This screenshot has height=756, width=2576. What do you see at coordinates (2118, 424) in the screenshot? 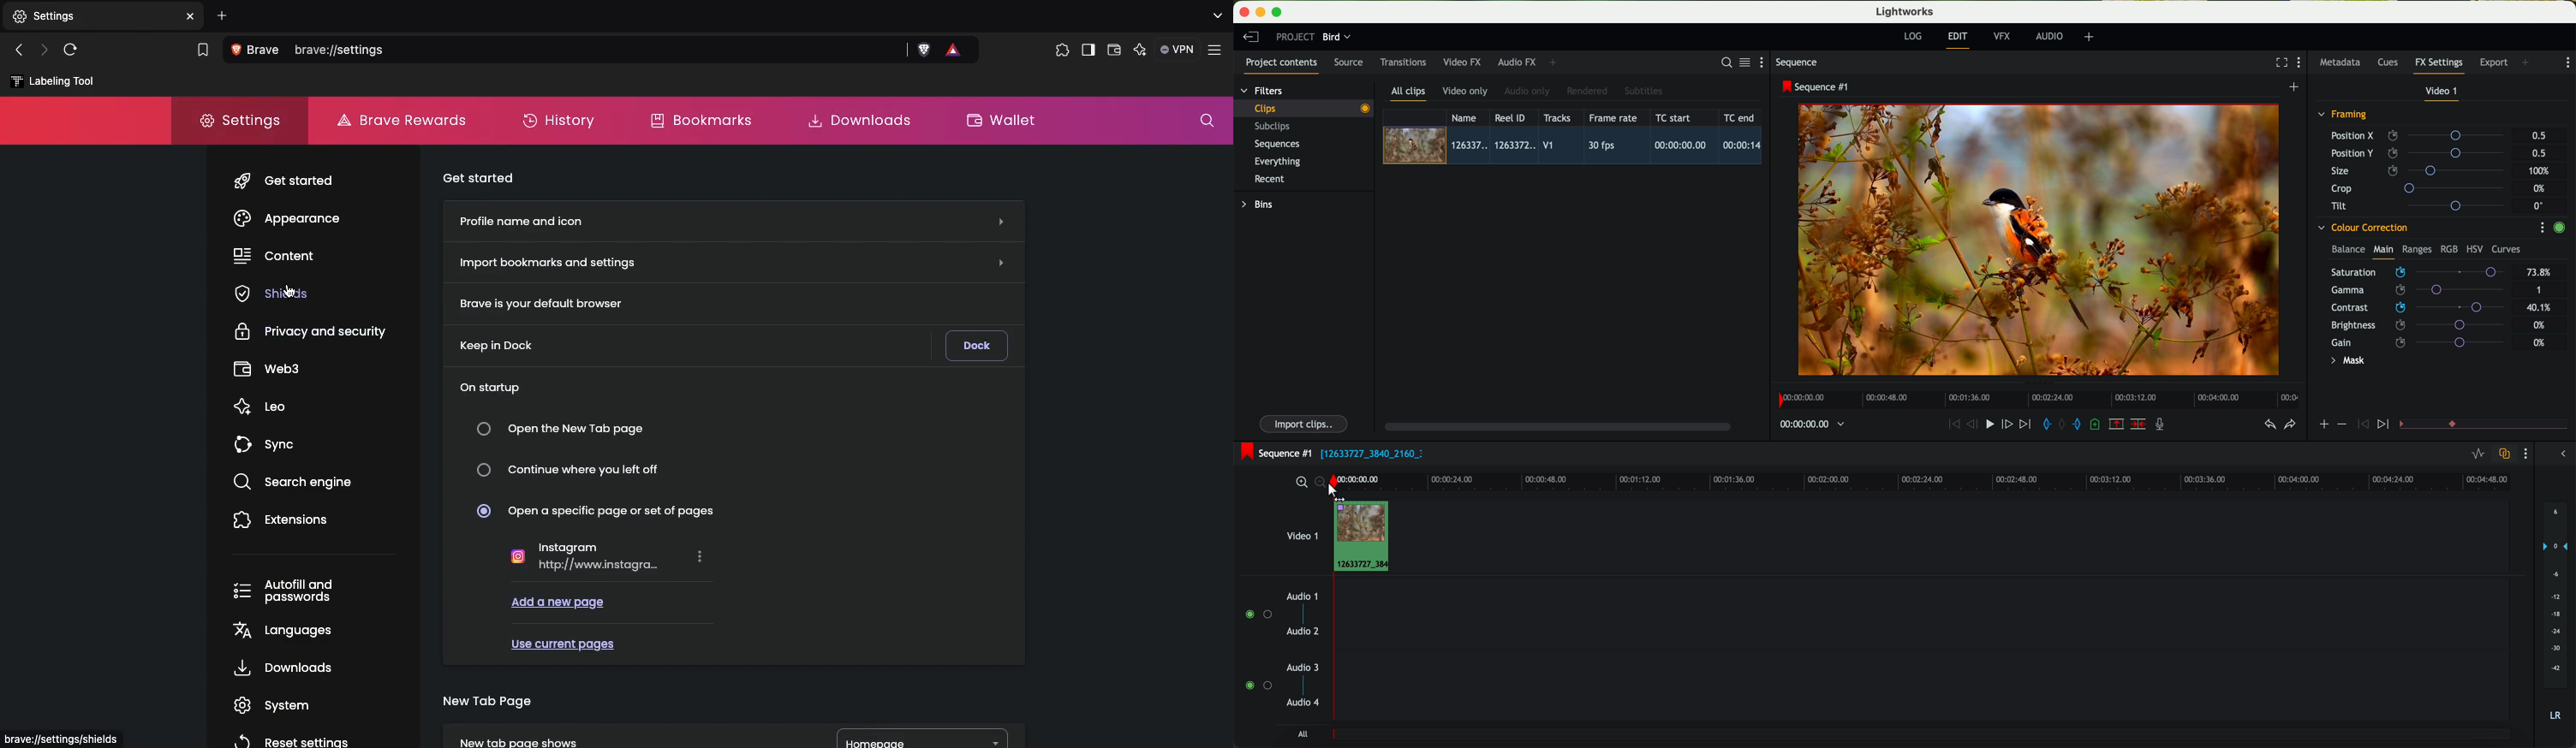
I see `remove the marked section` at bounding box center [2118, 424].